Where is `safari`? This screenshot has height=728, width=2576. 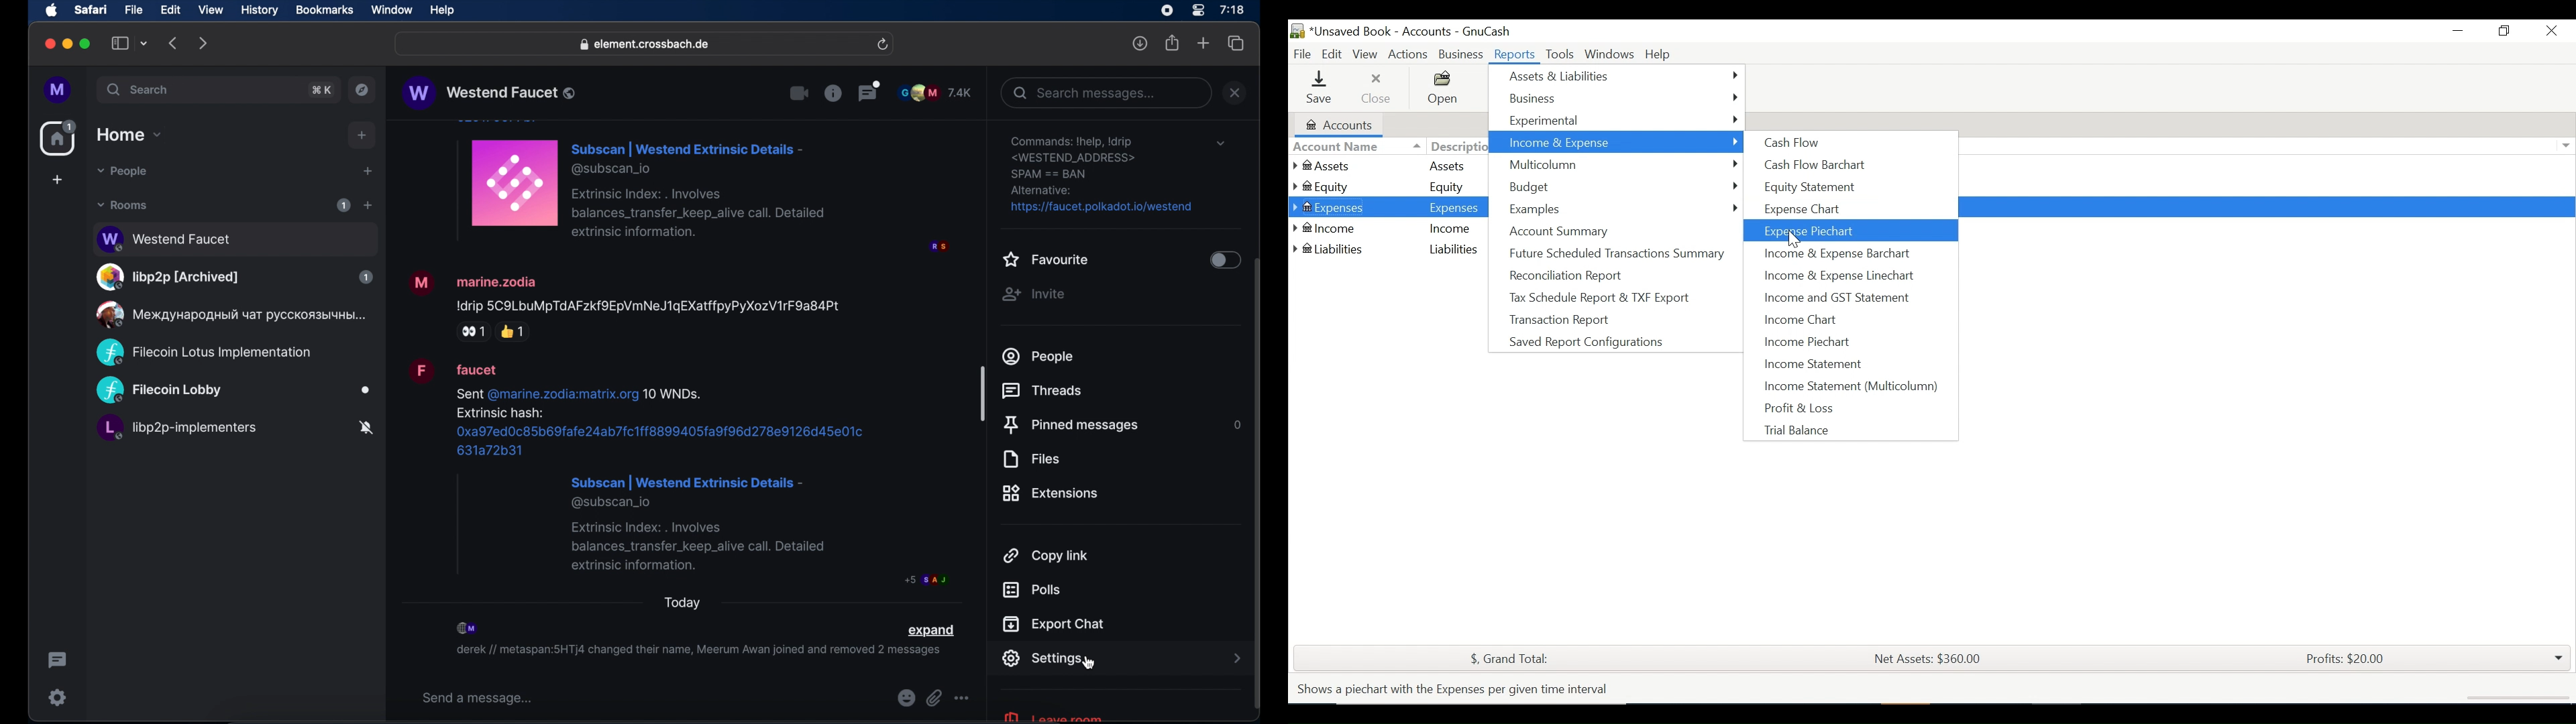 safari is located at coordinates (90, 9).